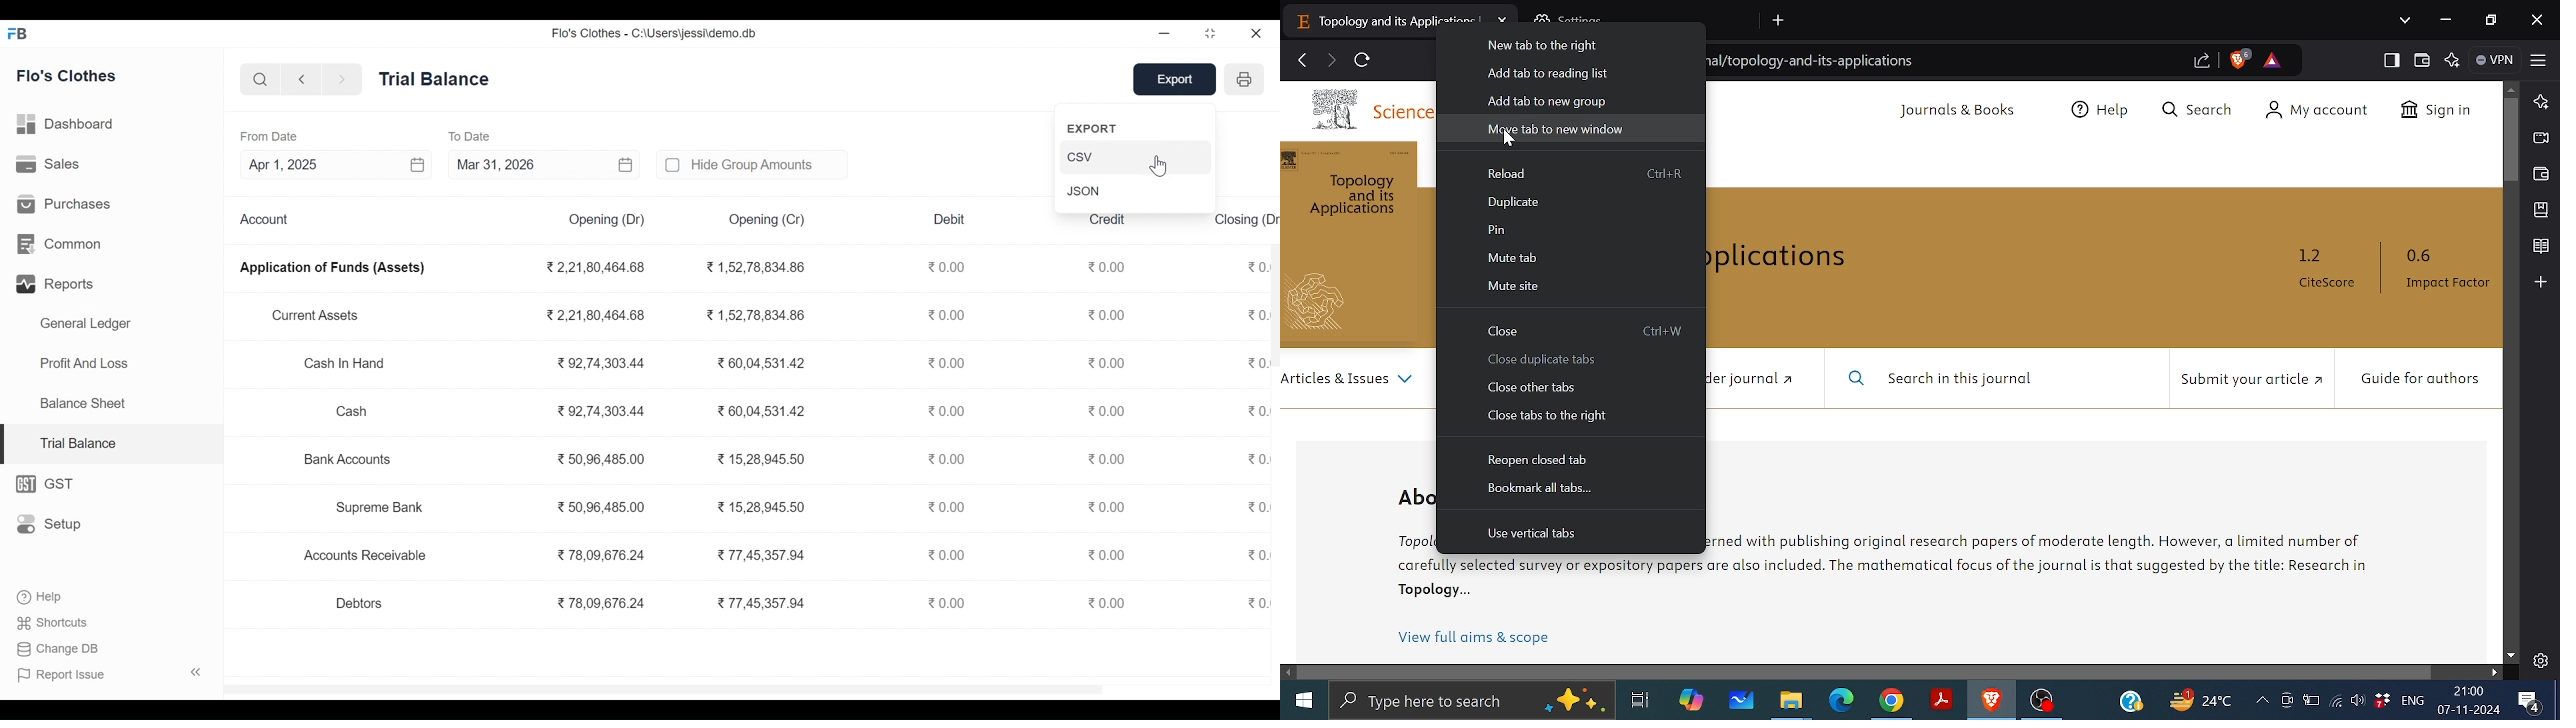 The height and width of the screenshot is (728, 2576). What do you see at coordinates (1109, 602) in the screenshot?
I see `0.00` at bounding box center [1109, 602].